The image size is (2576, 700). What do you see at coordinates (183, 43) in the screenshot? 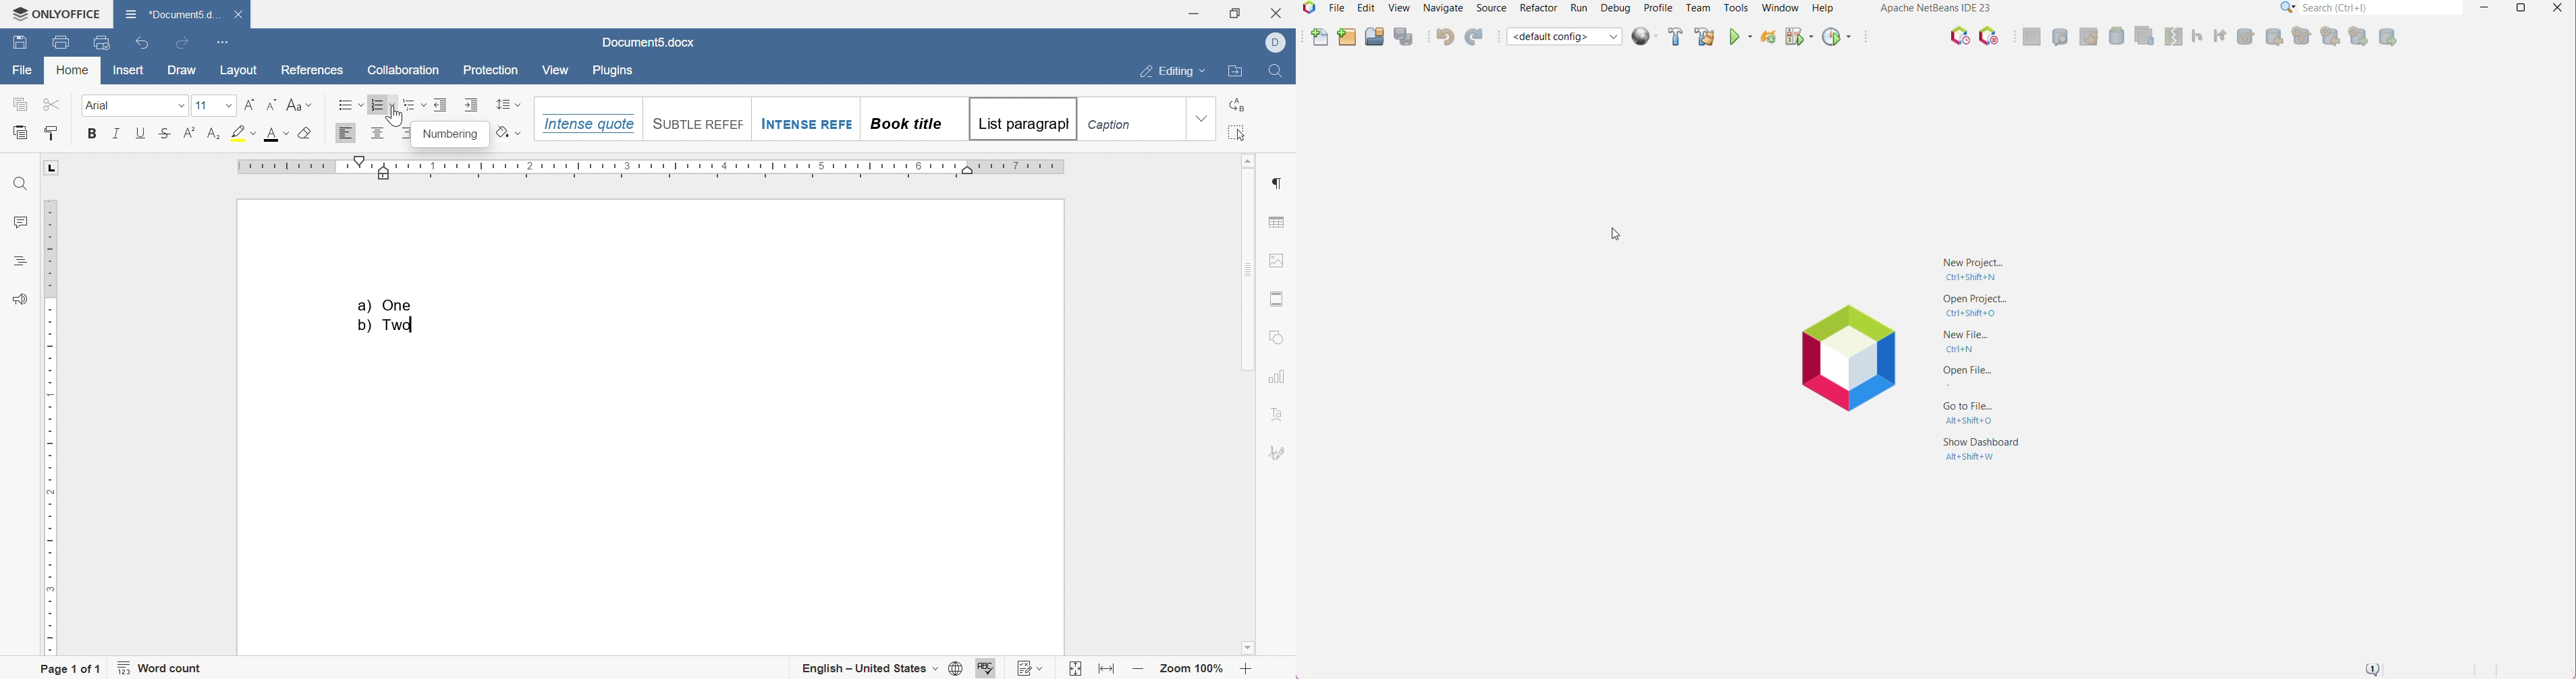
I see `redo` at bounding box center [183, 43].